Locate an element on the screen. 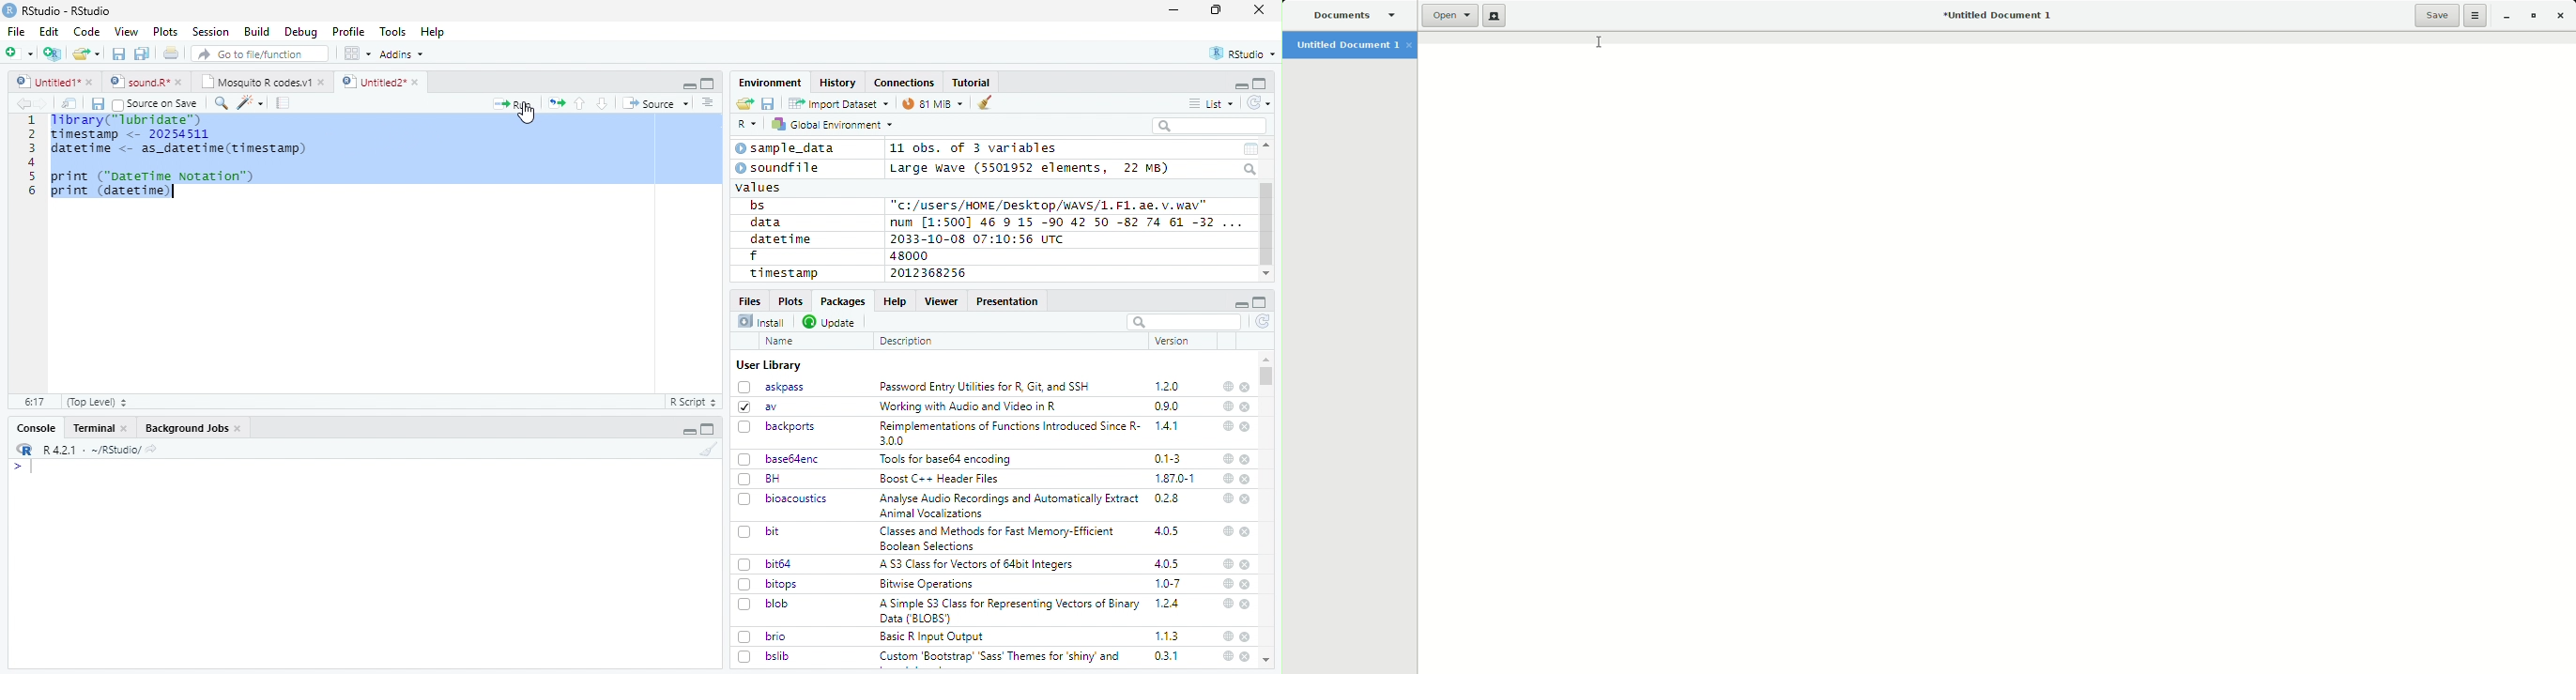 Image resolution: width=2576 pixels, height=700 pixels. Numbering line is located at coordinates (30, 157).